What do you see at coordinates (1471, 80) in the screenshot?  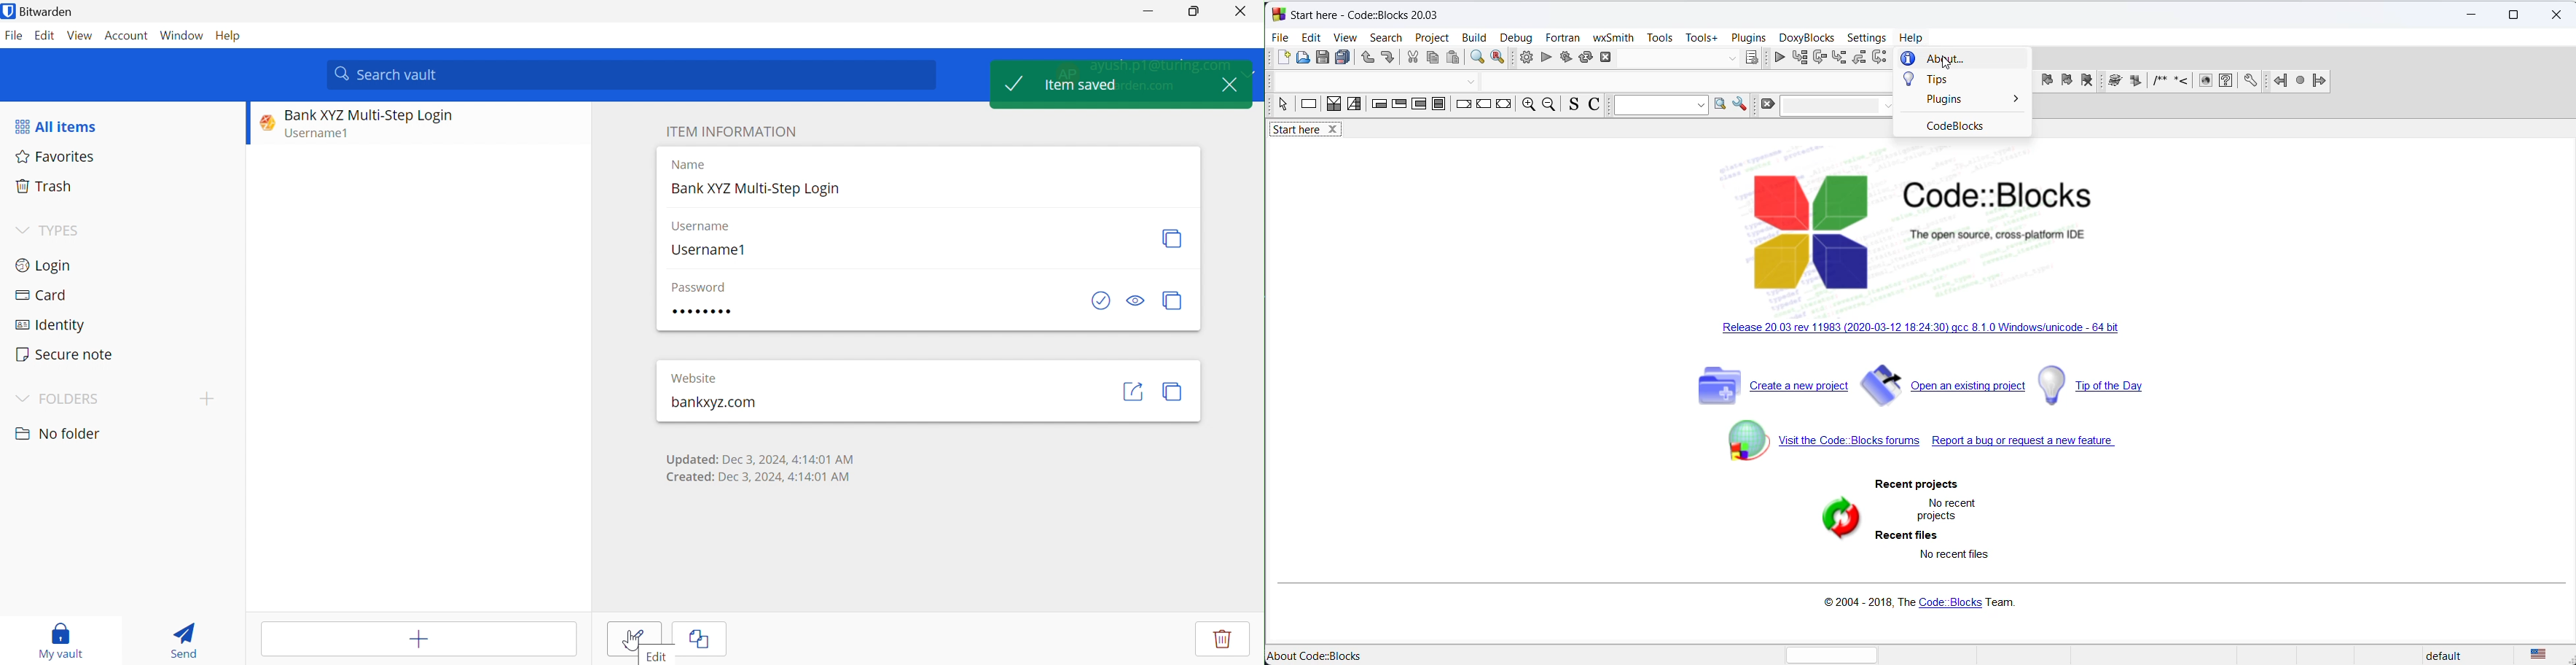 I see `dropdown` at bounding box center [1471, 80].